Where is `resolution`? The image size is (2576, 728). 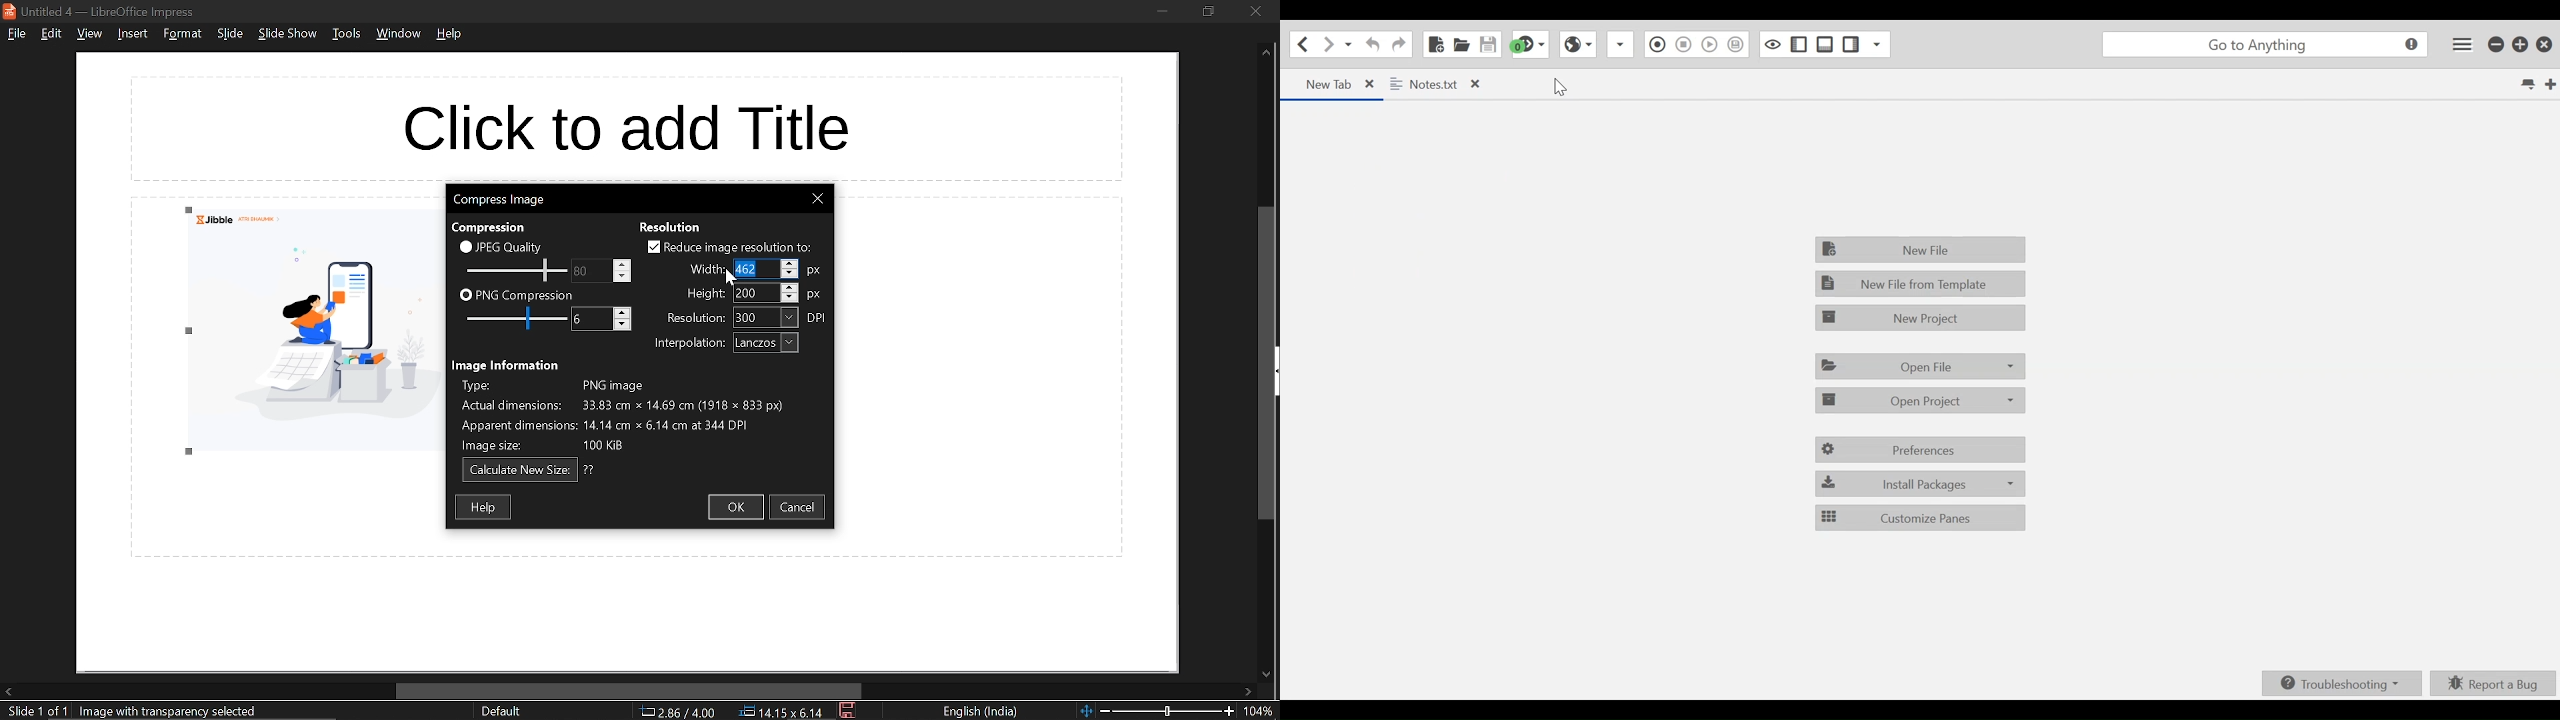 resolution is located at coordinates (671, 227).